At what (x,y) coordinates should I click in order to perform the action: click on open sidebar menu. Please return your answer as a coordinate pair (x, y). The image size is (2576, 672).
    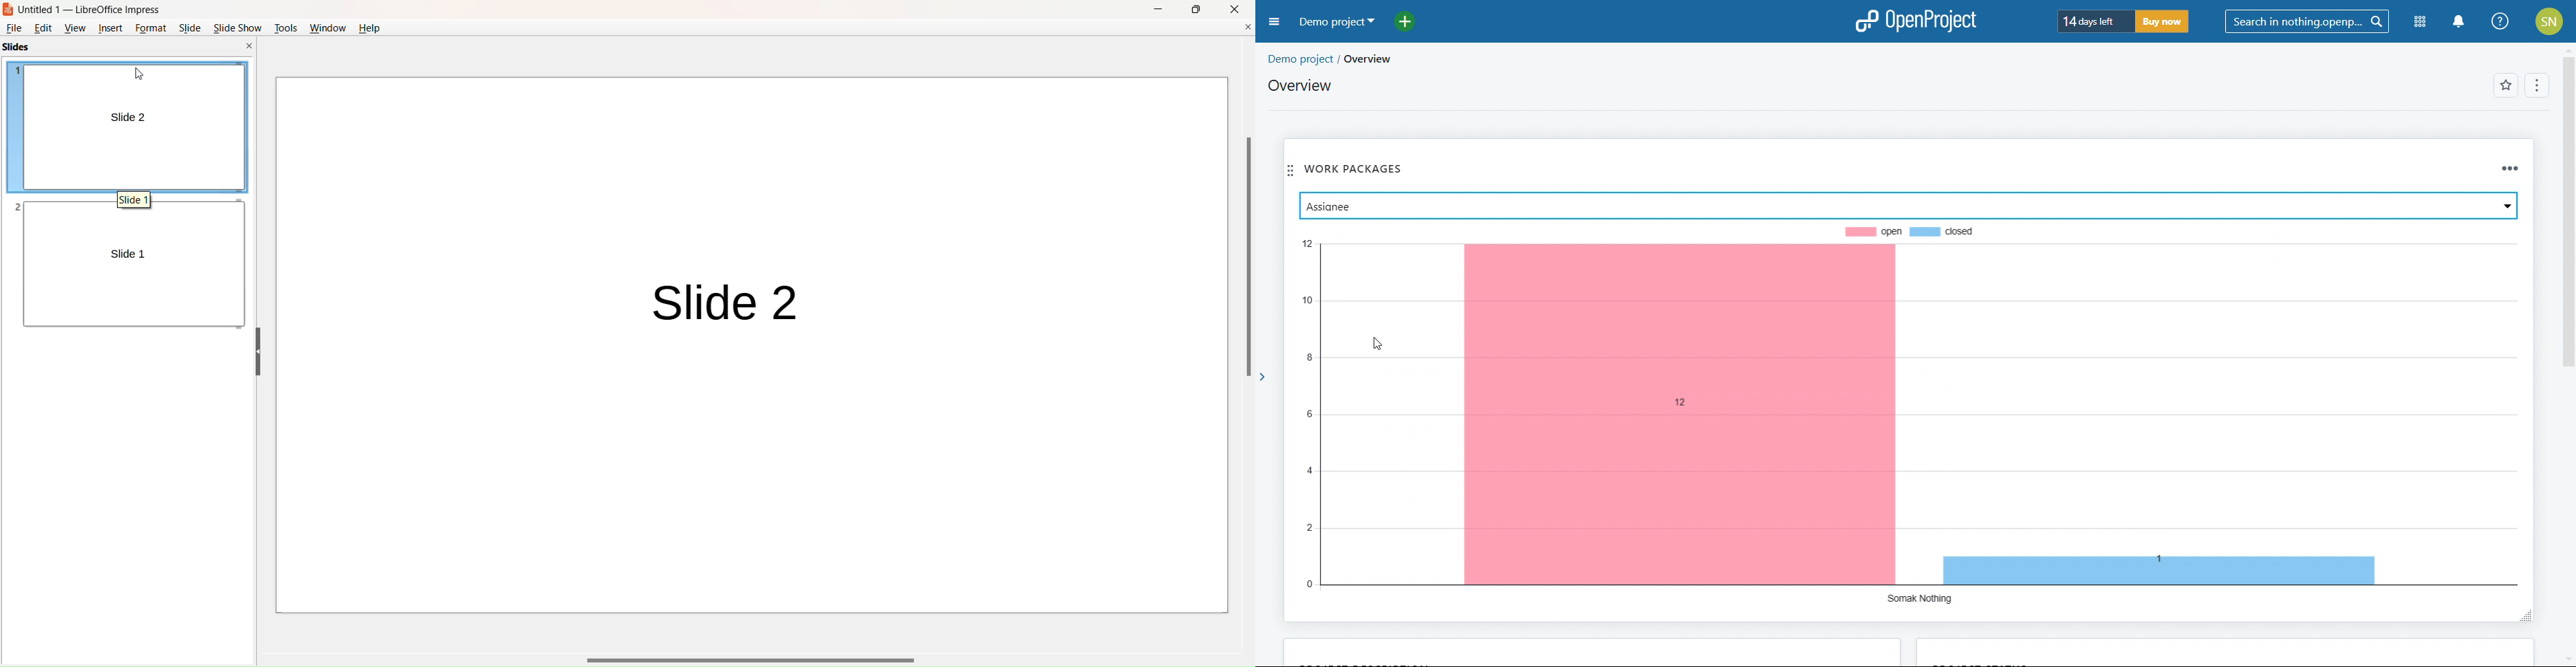
    Looking at the image, I should click on (1274, 22).